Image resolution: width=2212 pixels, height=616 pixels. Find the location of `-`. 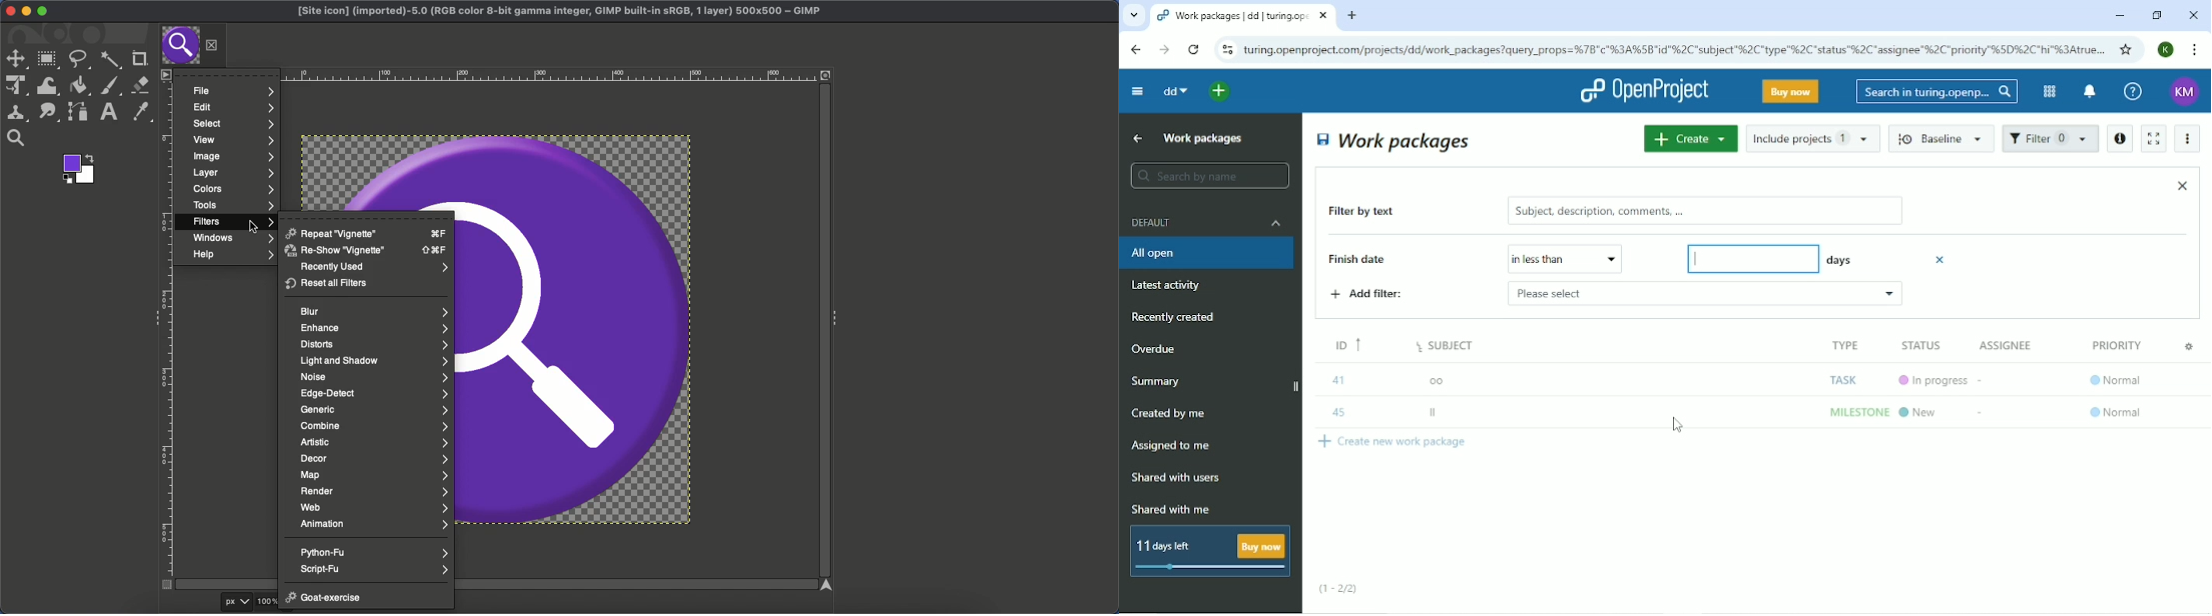

- is located at coordinates (1982, 416).